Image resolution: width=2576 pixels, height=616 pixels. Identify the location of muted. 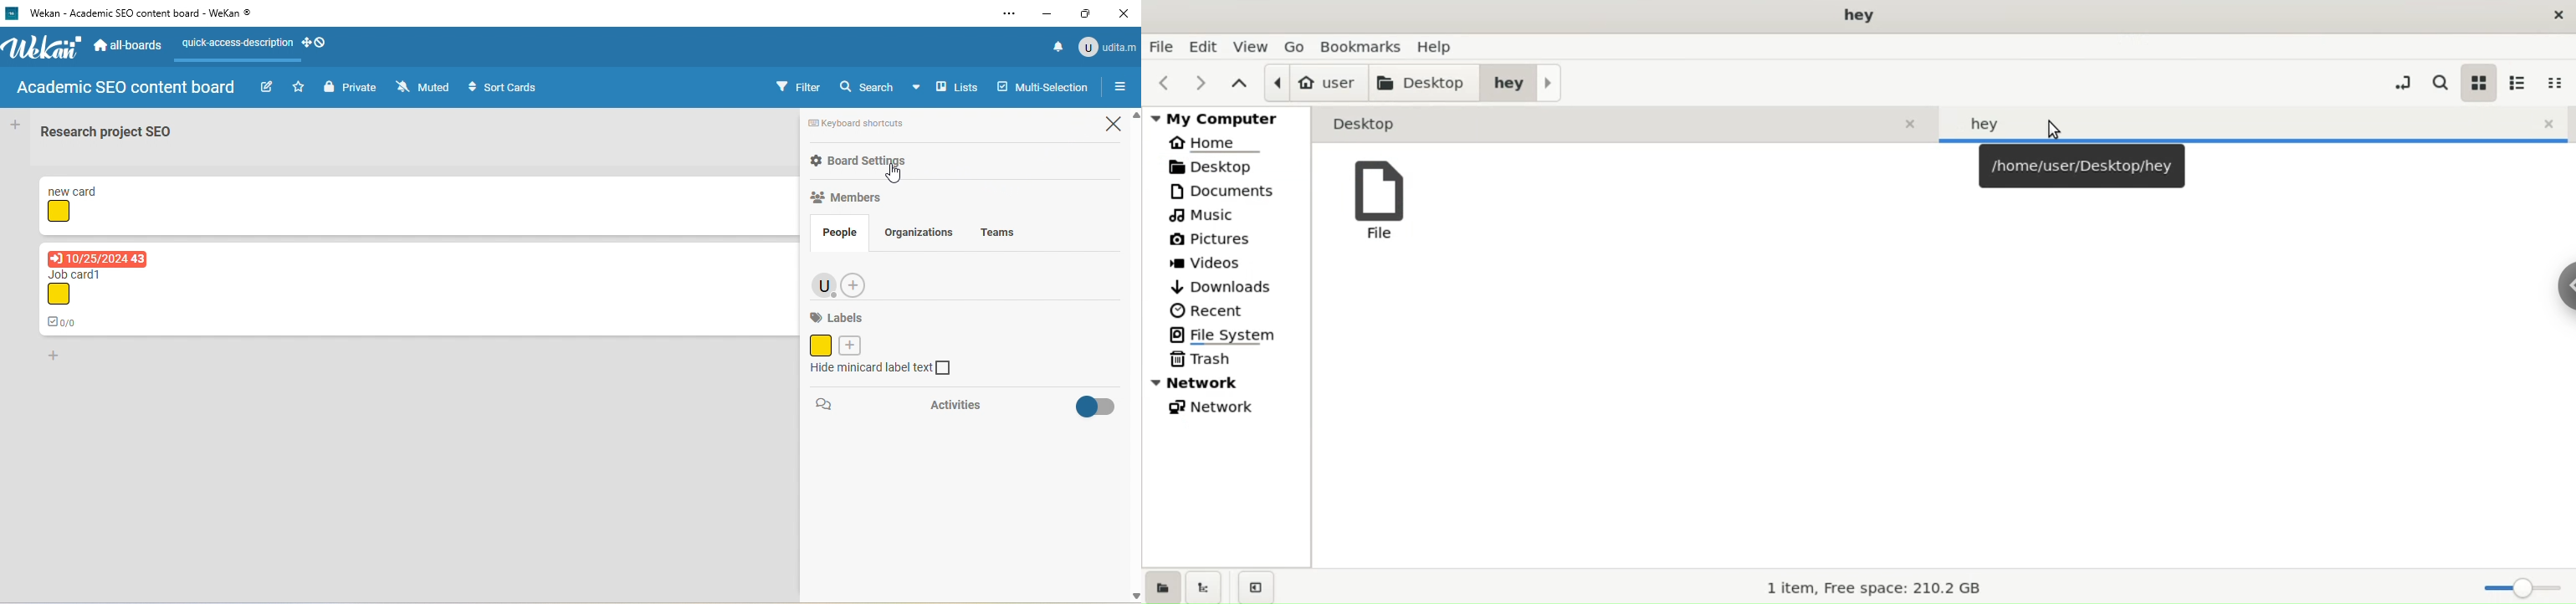
(423, 86).